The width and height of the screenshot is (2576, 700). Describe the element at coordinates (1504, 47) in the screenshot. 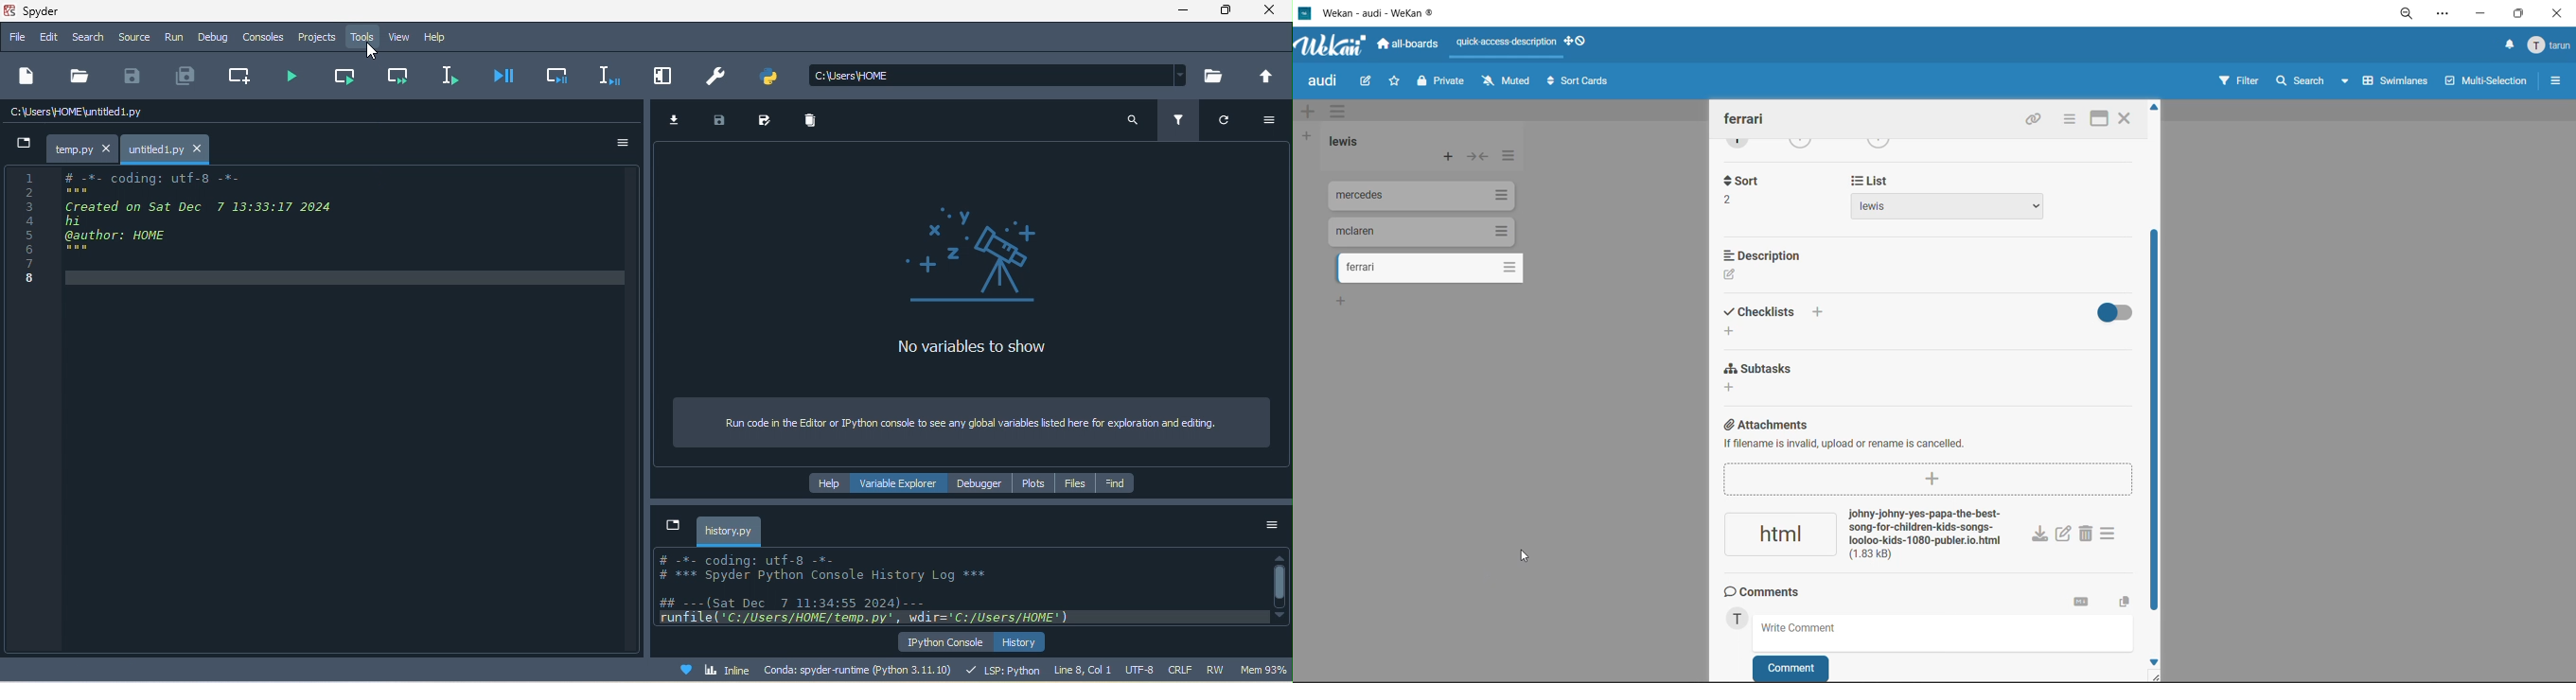

I see `quick access description` at that location.